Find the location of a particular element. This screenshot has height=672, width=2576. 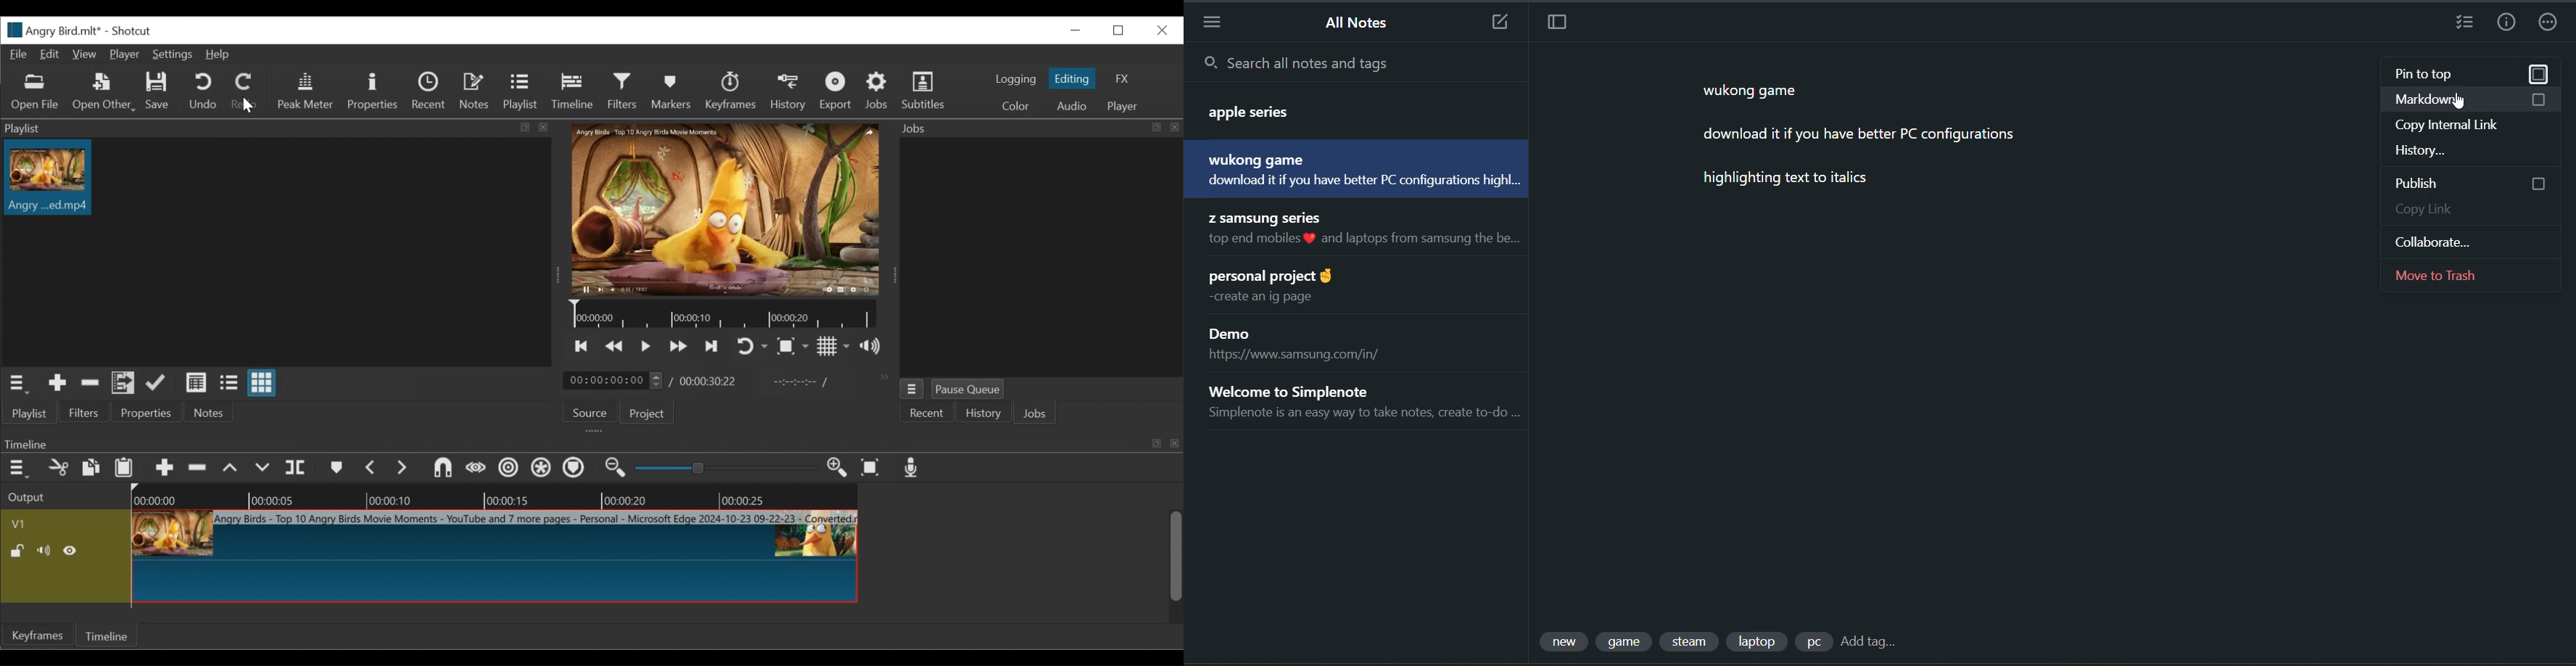

note title and preview is located at coordinates (1369, 231).